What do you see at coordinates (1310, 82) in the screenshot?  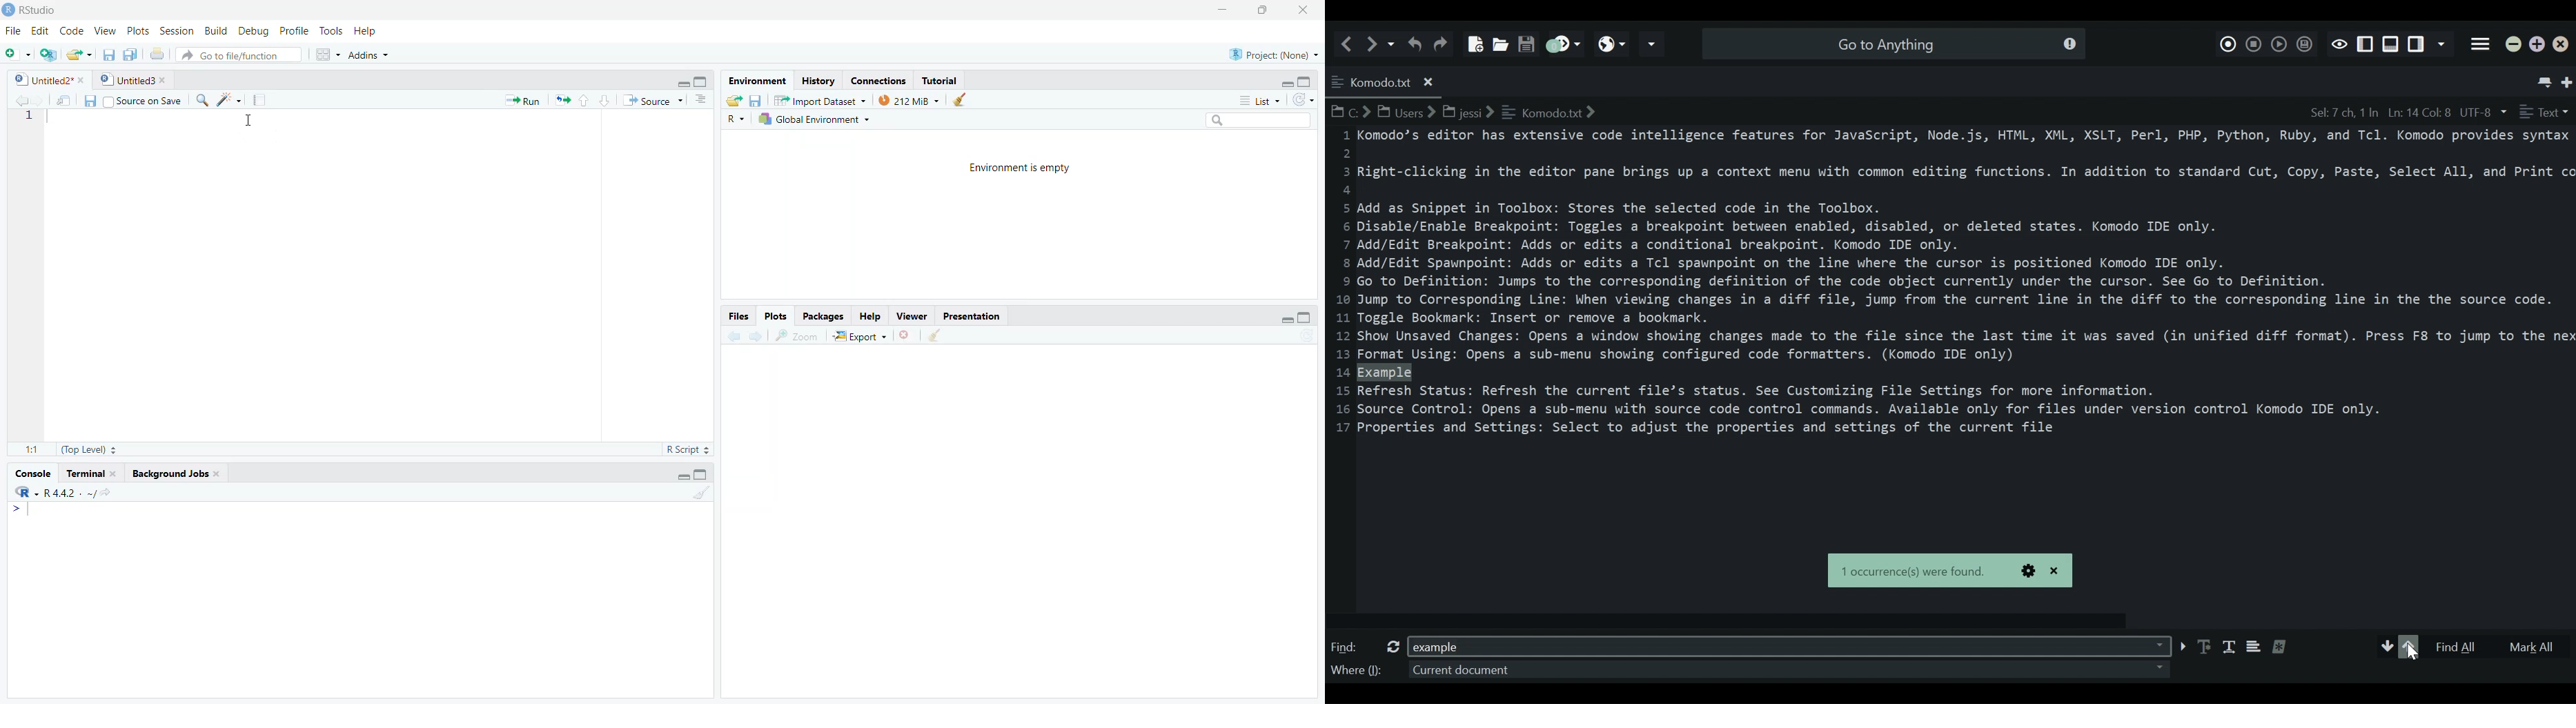 I see `maximize` at bounding box center [1310, 82].